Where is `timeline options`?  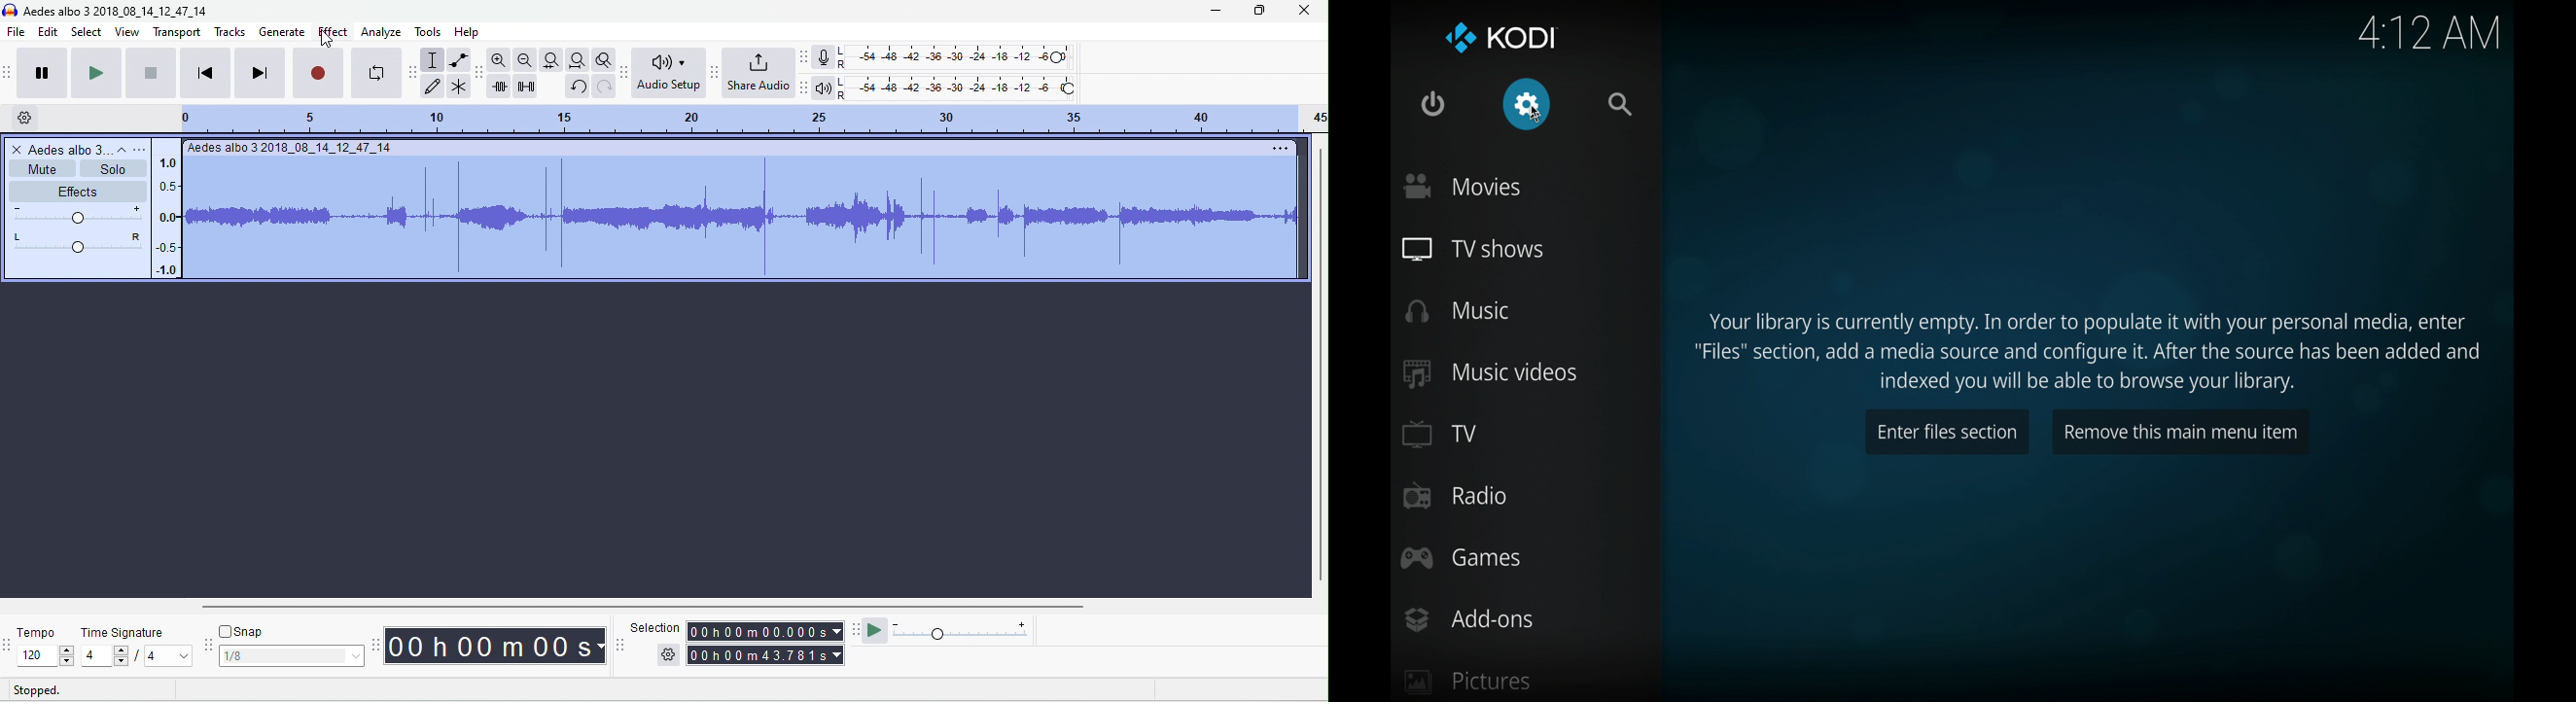 timeline options is located at coordinates (24, 117).